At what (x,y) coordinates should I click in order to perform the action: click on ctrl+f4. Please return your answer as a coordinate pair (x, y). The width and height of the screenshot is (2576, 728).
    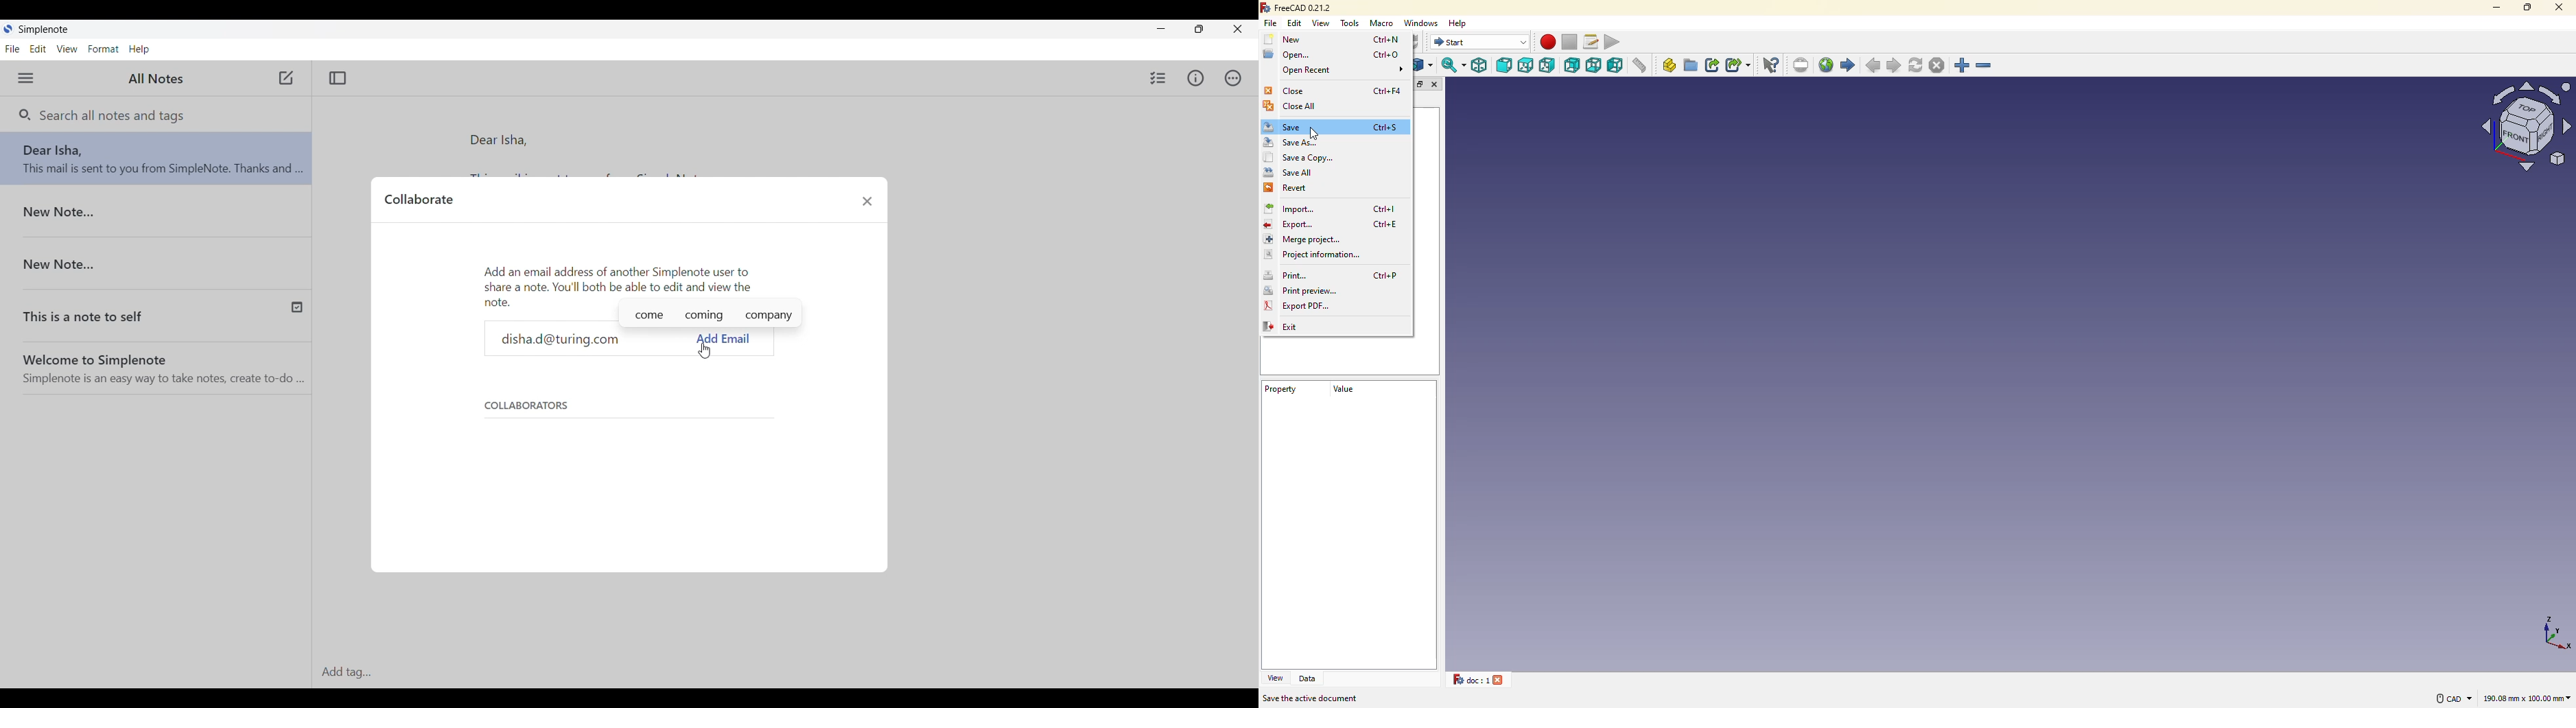
    Looking at the image, I should click on (1387, 91).